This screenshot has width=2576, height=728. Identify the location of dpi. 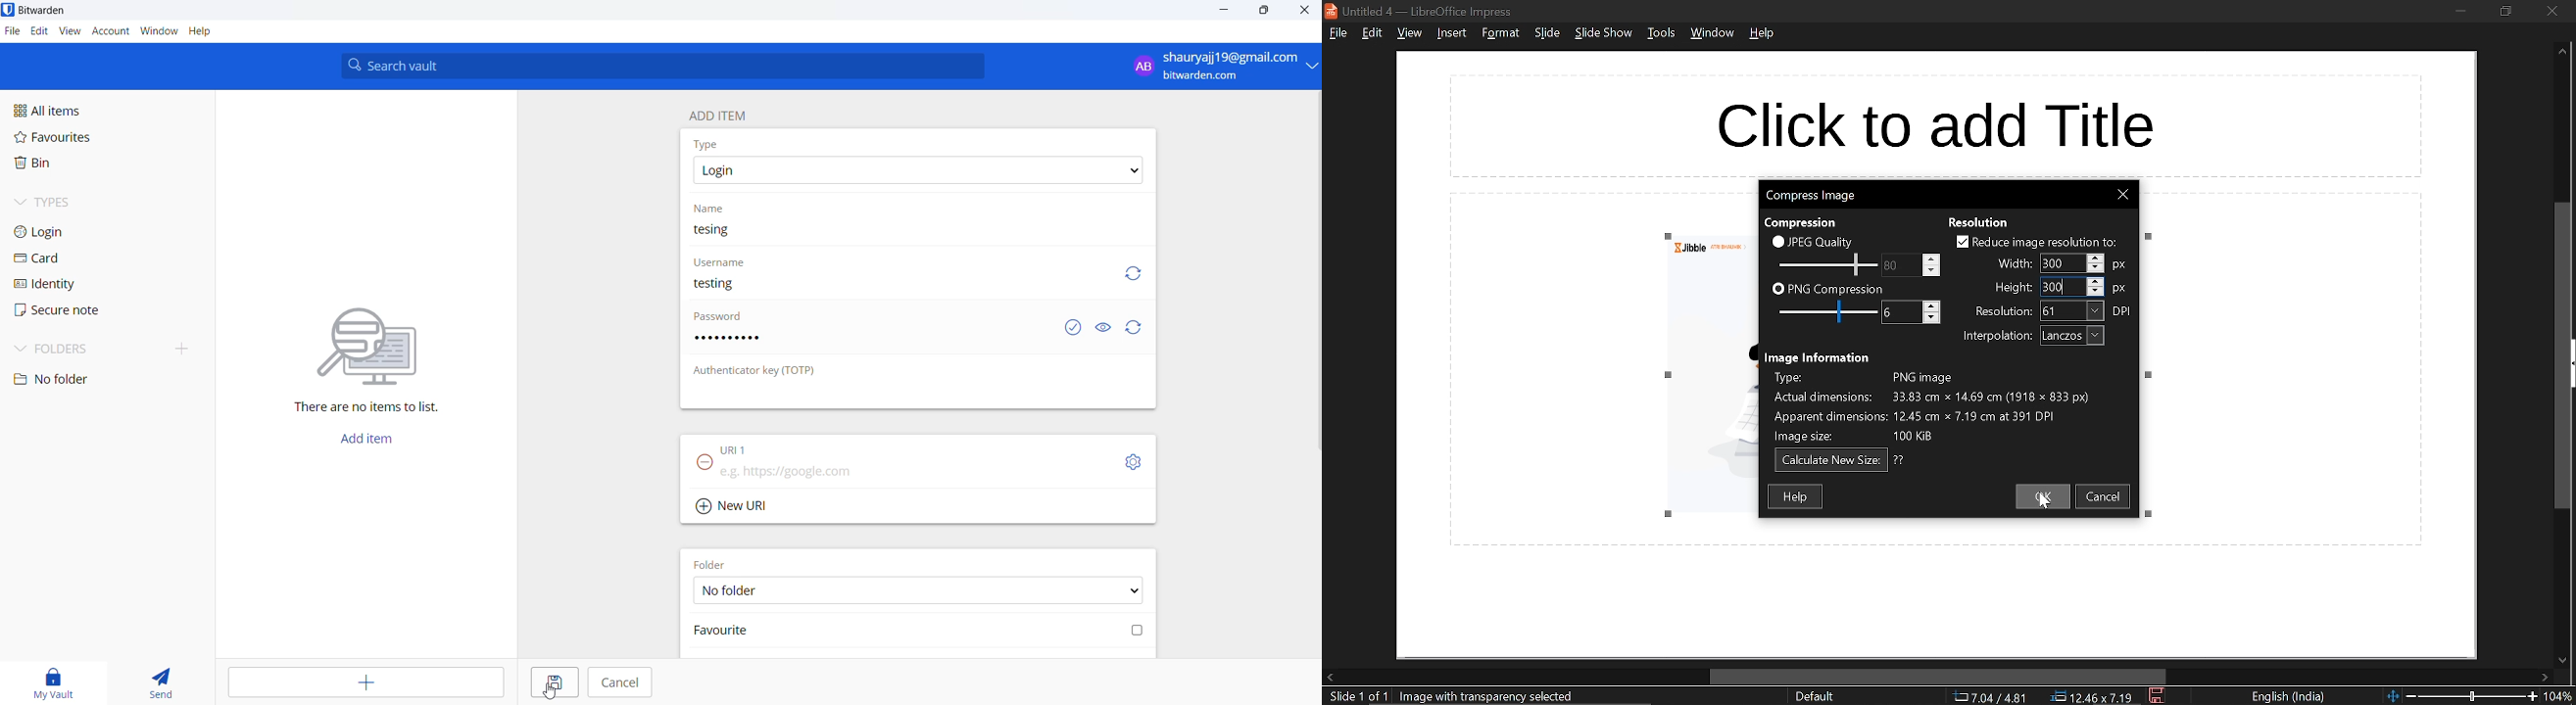
(2124, 311).